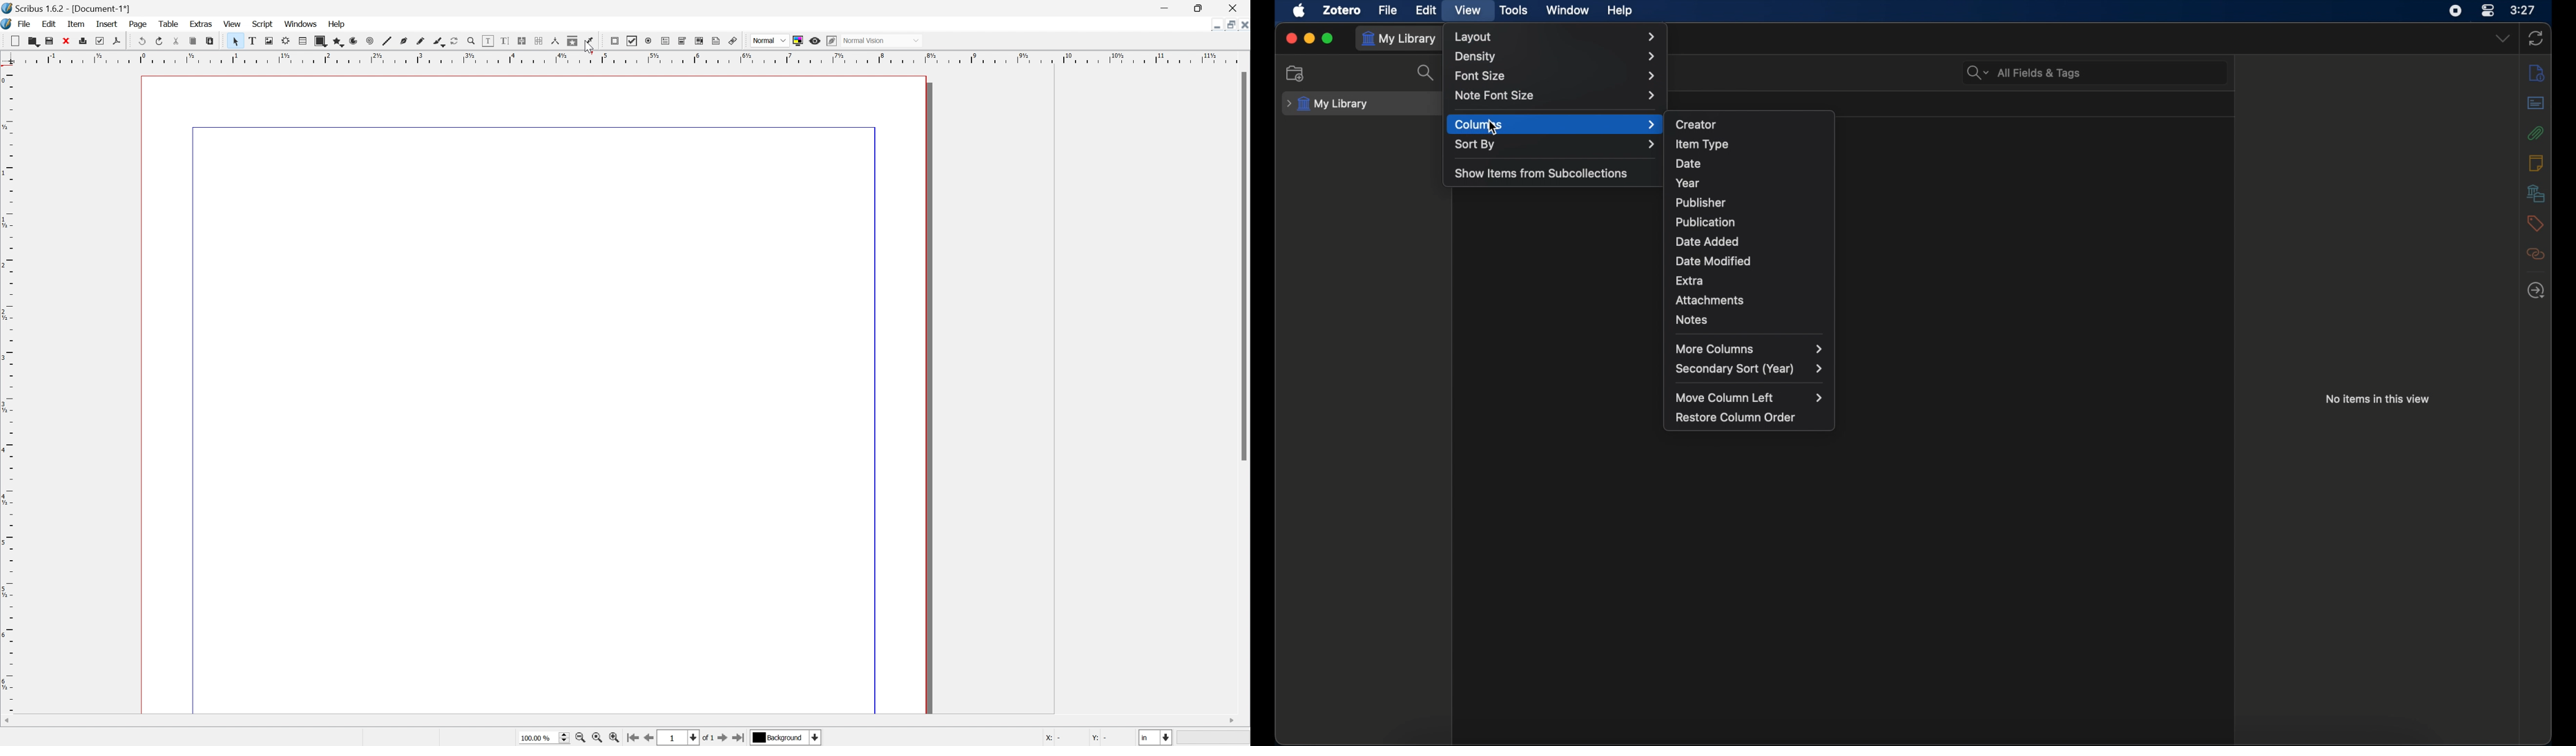 This screenshot has width=2576, height=756. Describe the element at coordinates (254, 40) in the screenshot. I see `text frame` at that location.